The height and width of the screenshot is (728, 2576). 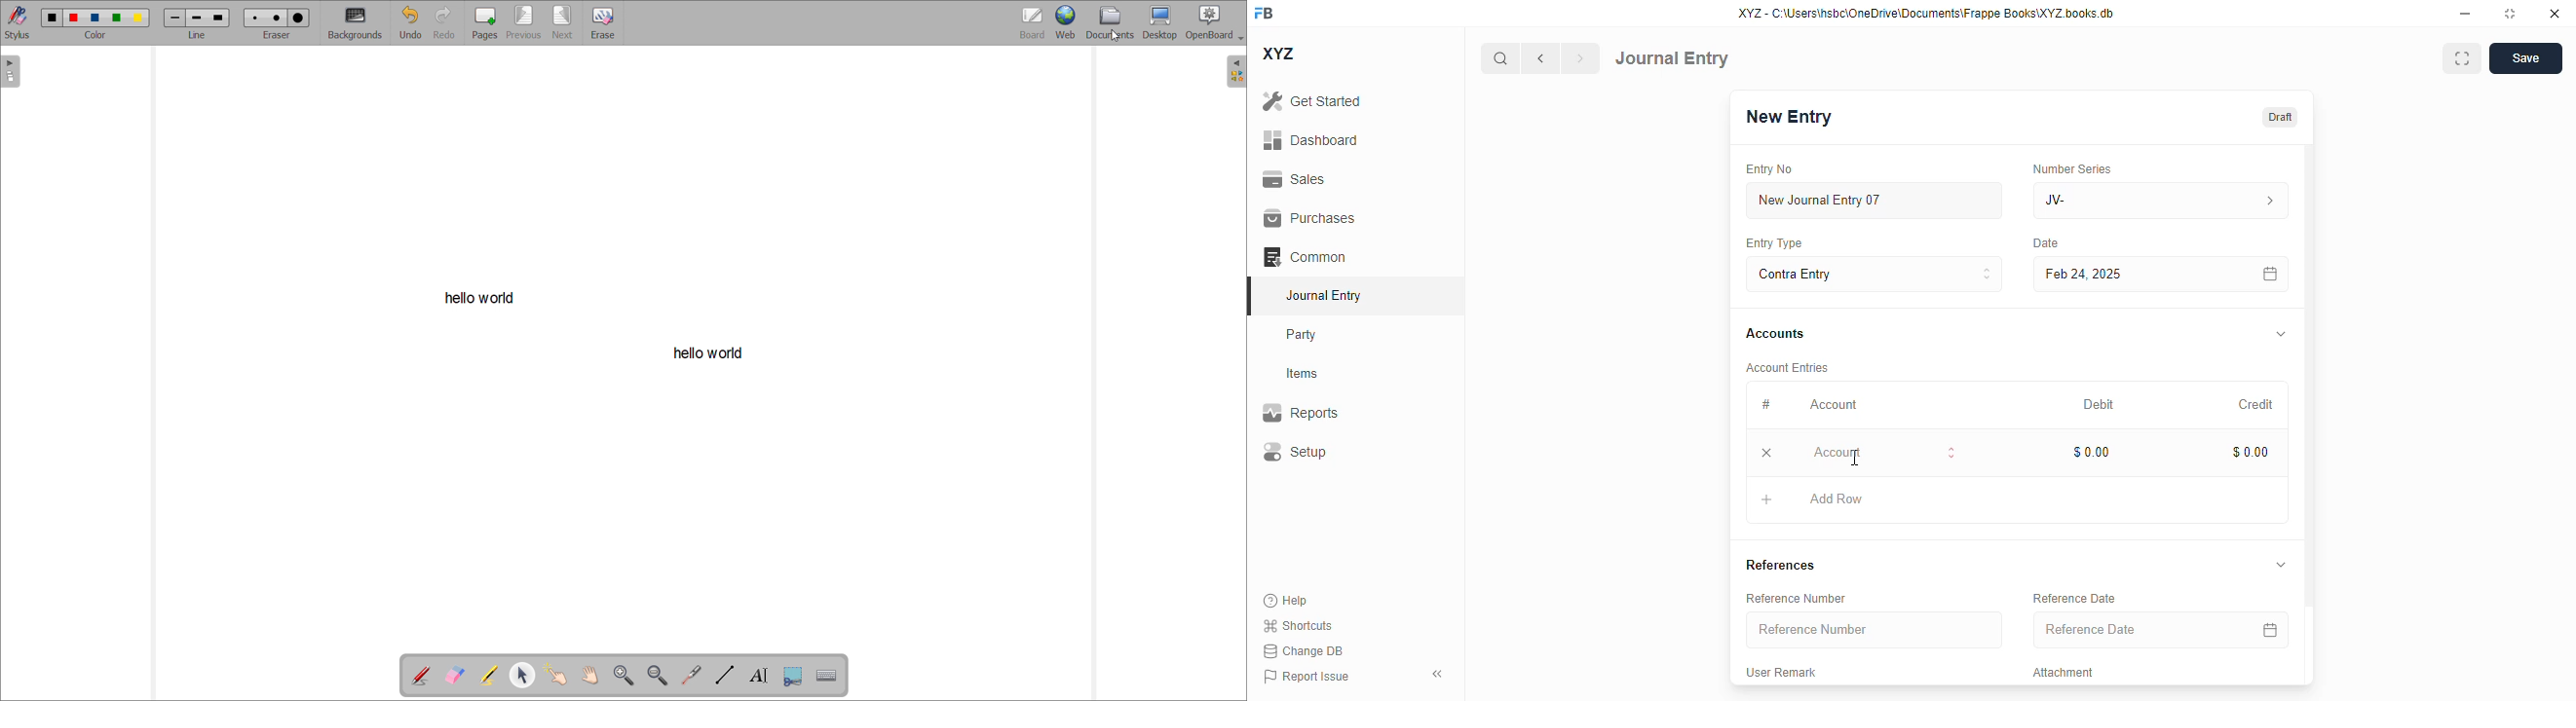 What do you see at coordinates (1540, 58) in the screenshot?
I see `previous` at bounding box center [1540, 58].